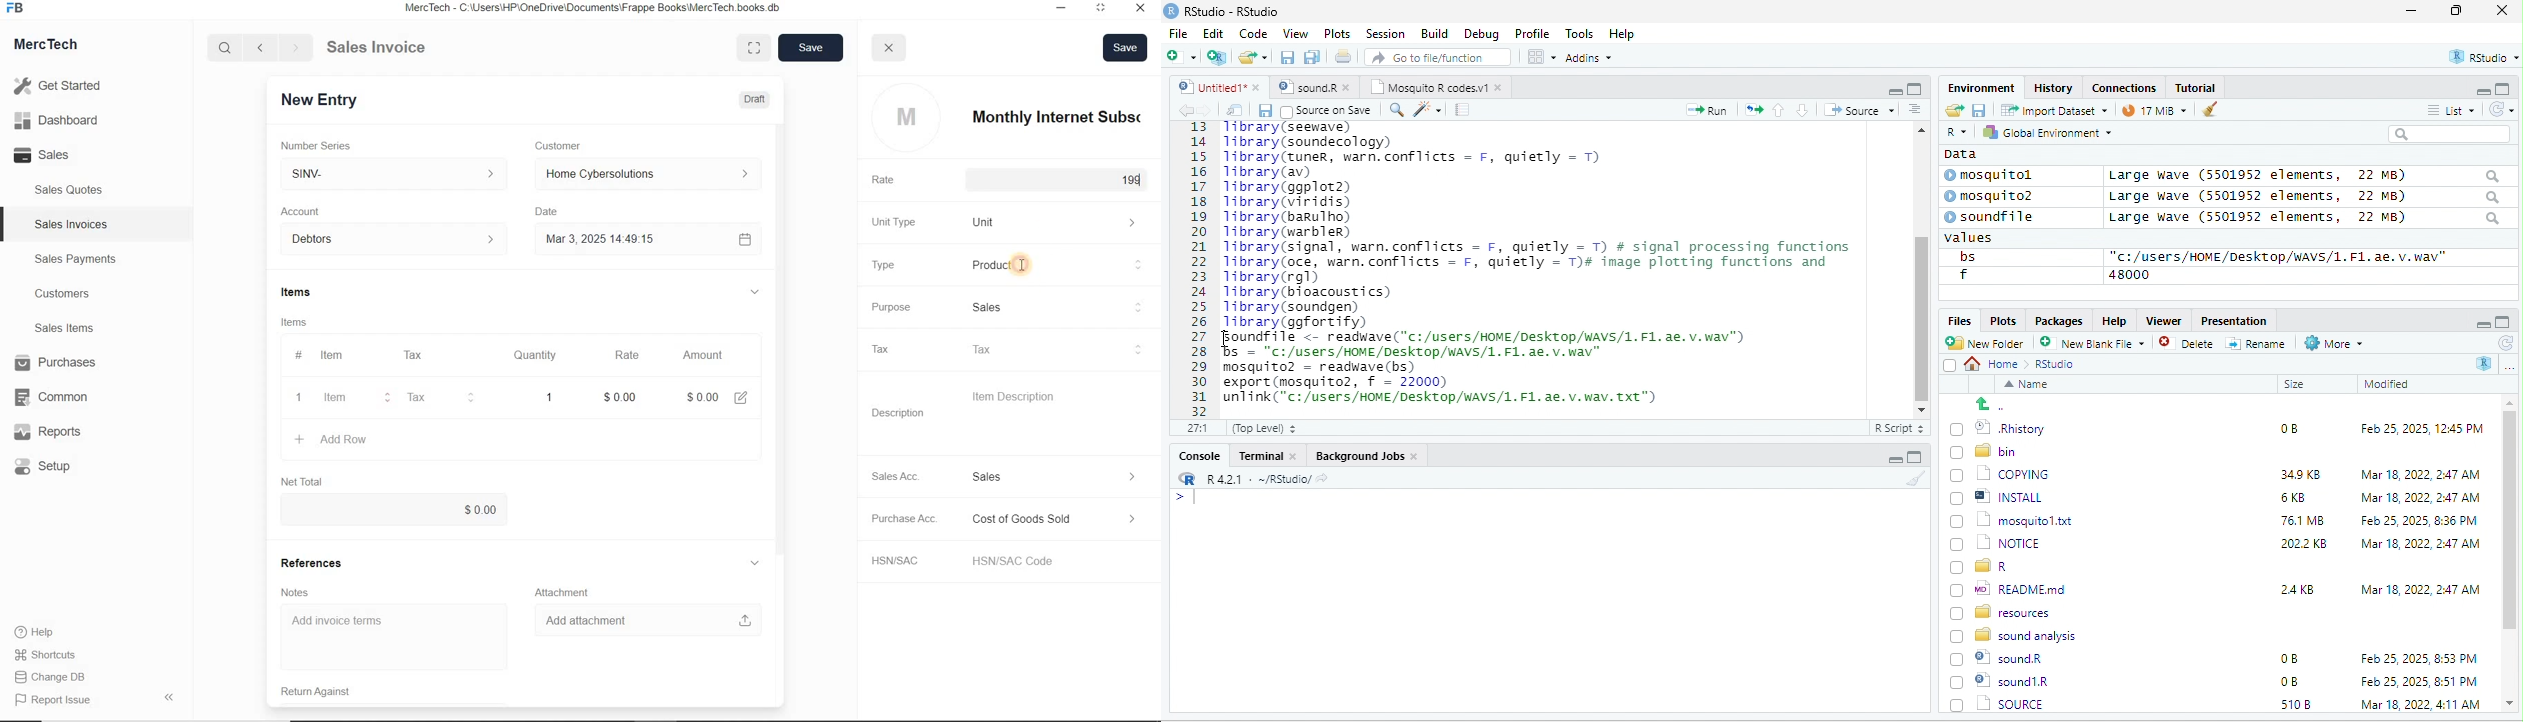  What do you see at coordinates (1580, 33) in the screenshot?
I see `Tools` at bounding box center [1580, 33].